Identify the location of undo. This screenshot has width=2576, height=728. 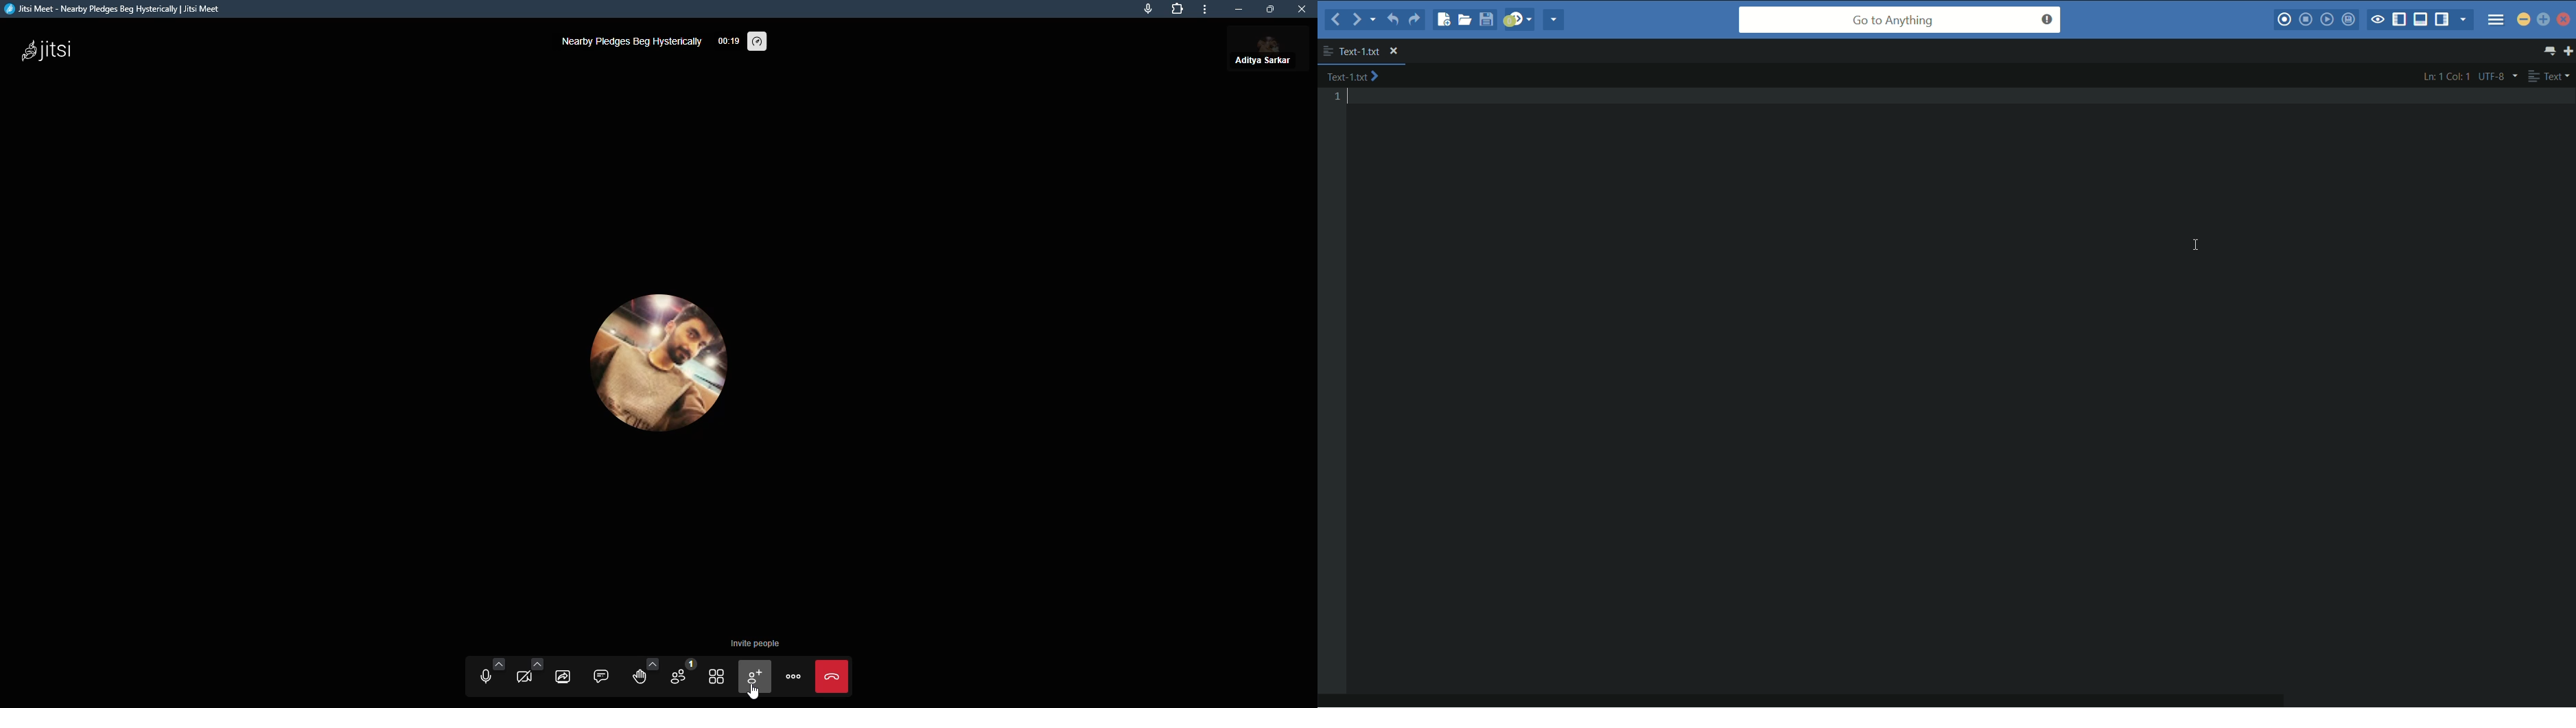
(1394, 20).